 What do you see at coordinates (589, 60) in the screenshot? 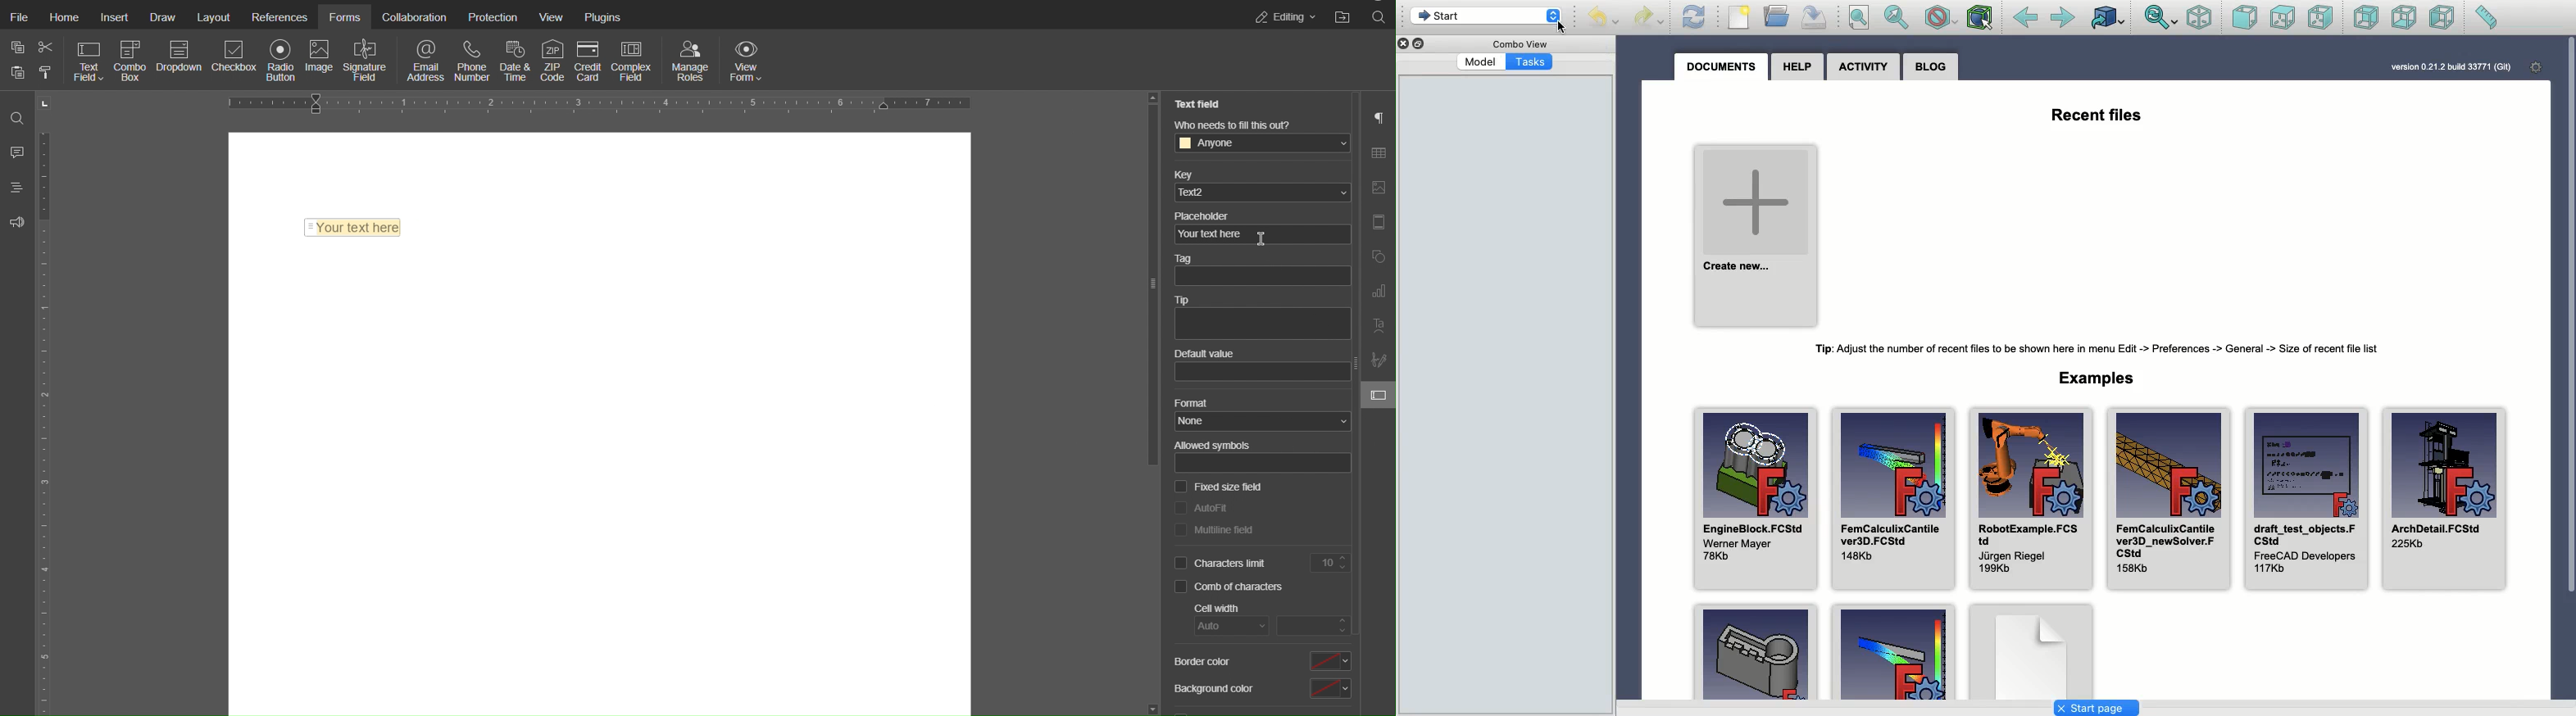
I see `Credit Card` at bounding box center [589, 60].